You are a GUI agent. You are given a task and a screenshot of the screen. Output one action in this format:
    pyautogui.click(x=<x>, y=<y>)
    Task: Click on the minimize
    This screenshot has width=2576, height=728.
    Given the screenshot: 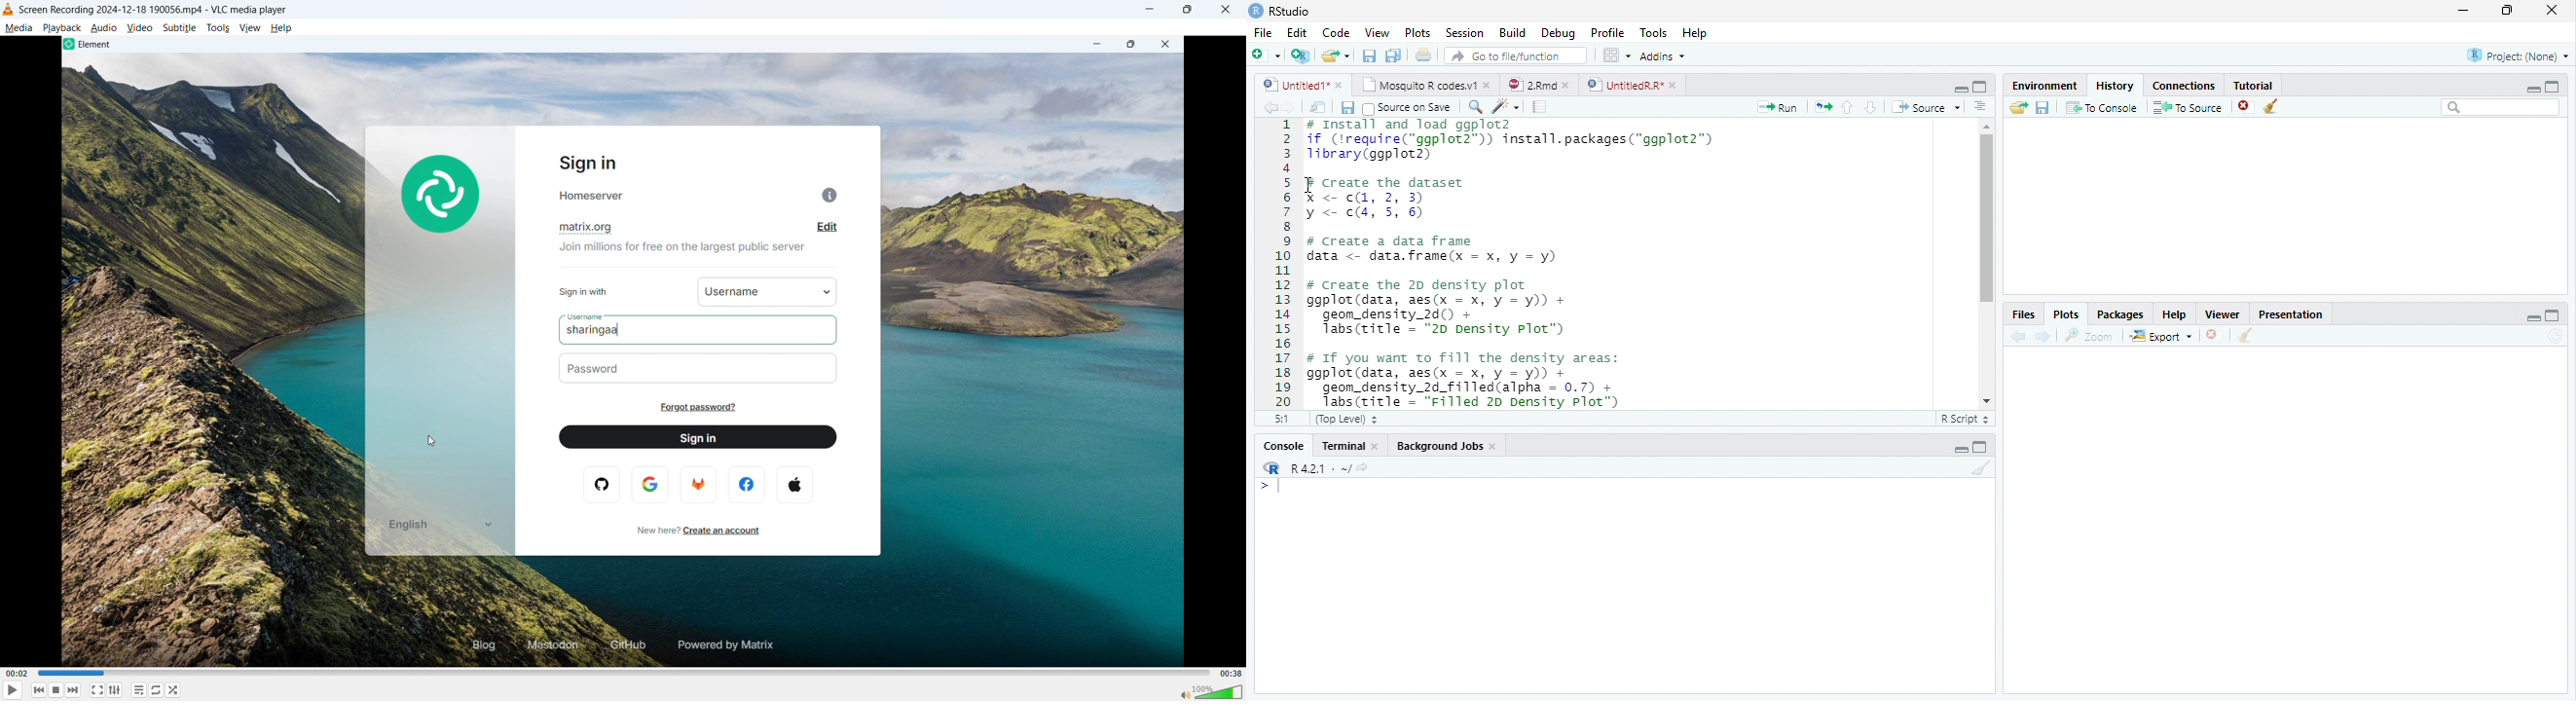 What is the action you would take?
    pyautogui.click(x=1961, y=450)
    